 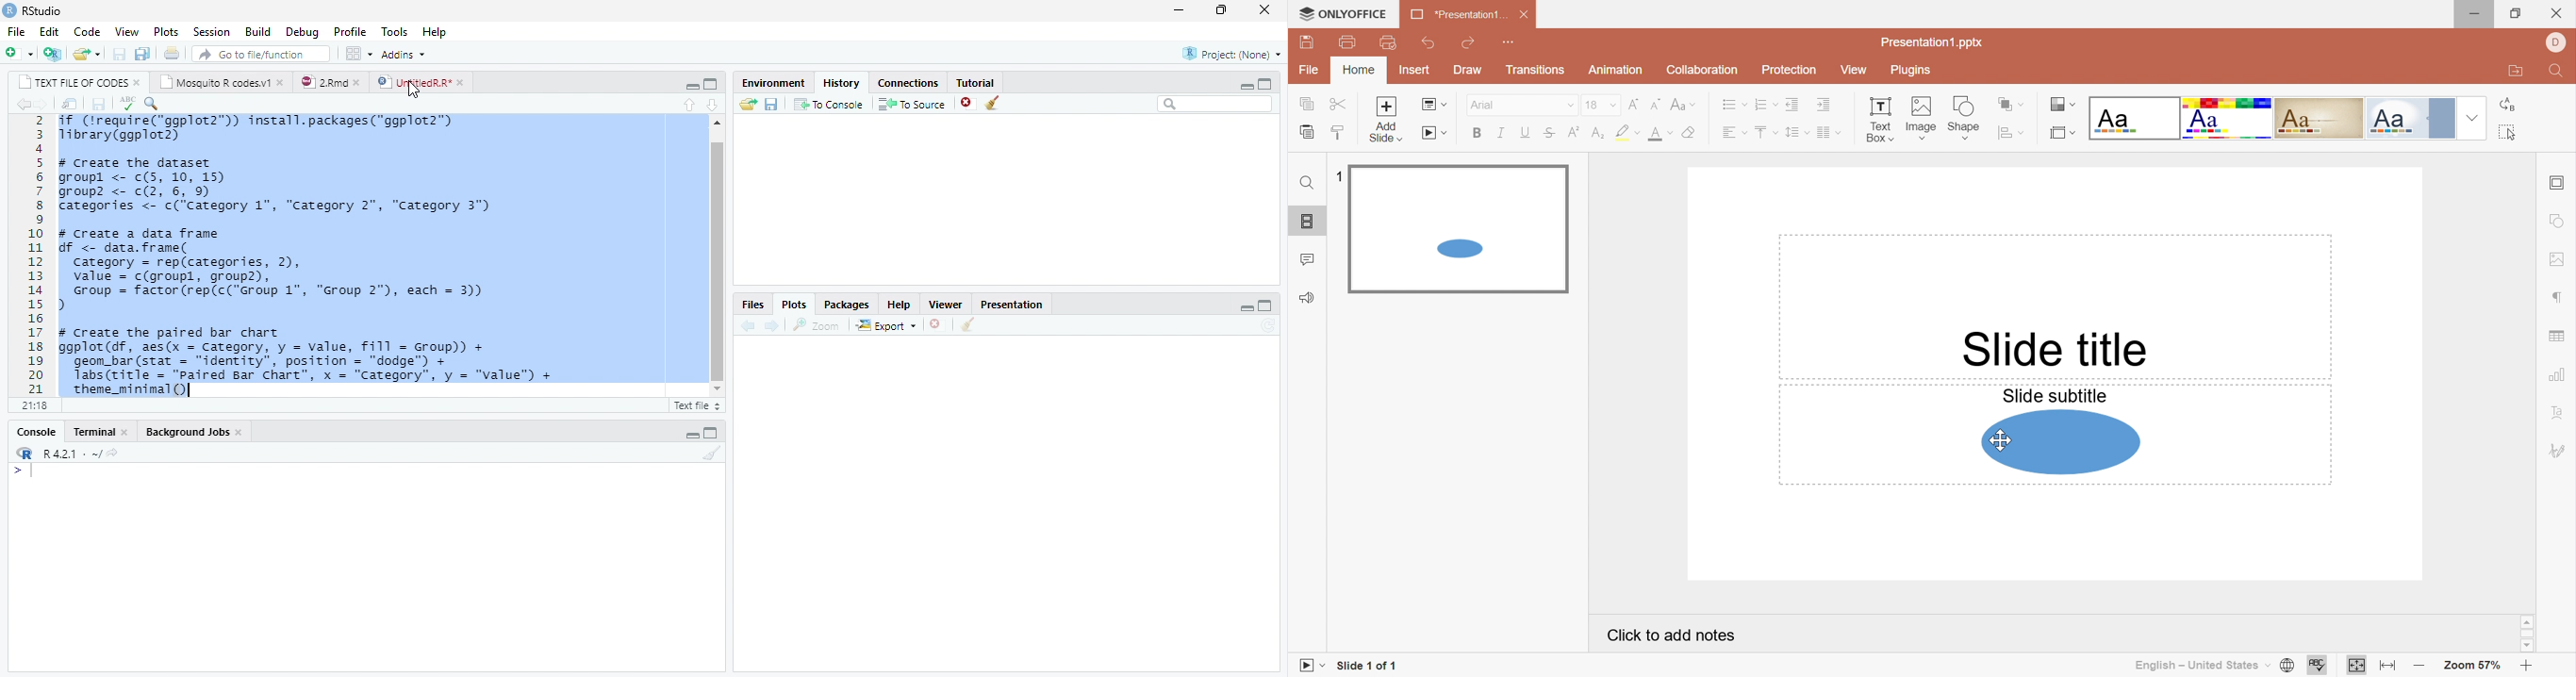 What do you see at coordinates (414, 82) in the screenshot?
I see `UntitledR.R*` at bounding box center [414, 82].